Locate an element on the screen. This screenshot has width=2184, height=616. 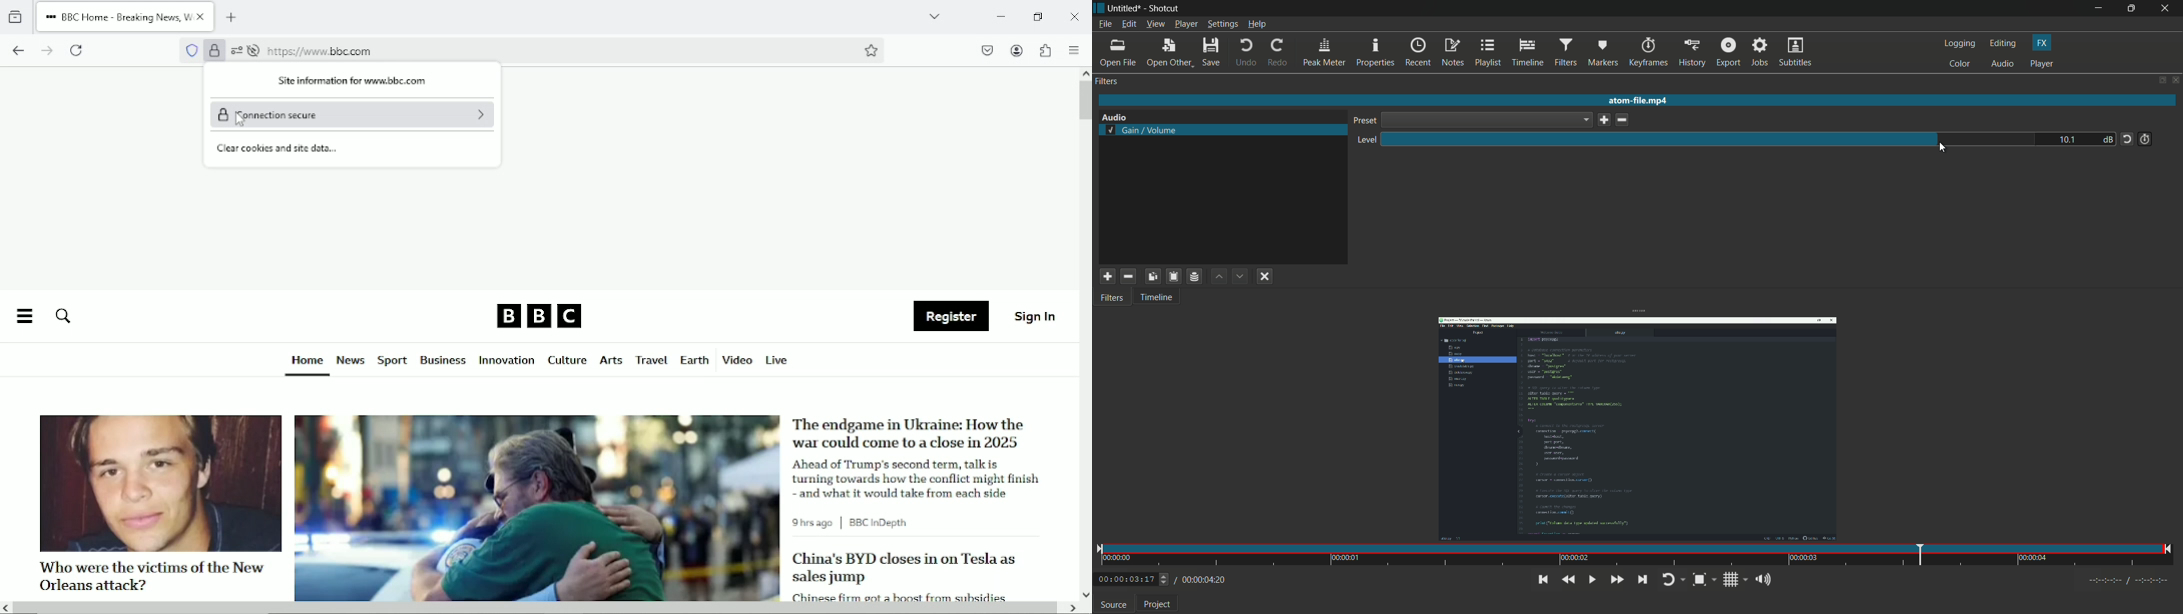
View recent browsing is located at coordinates (14, 15).